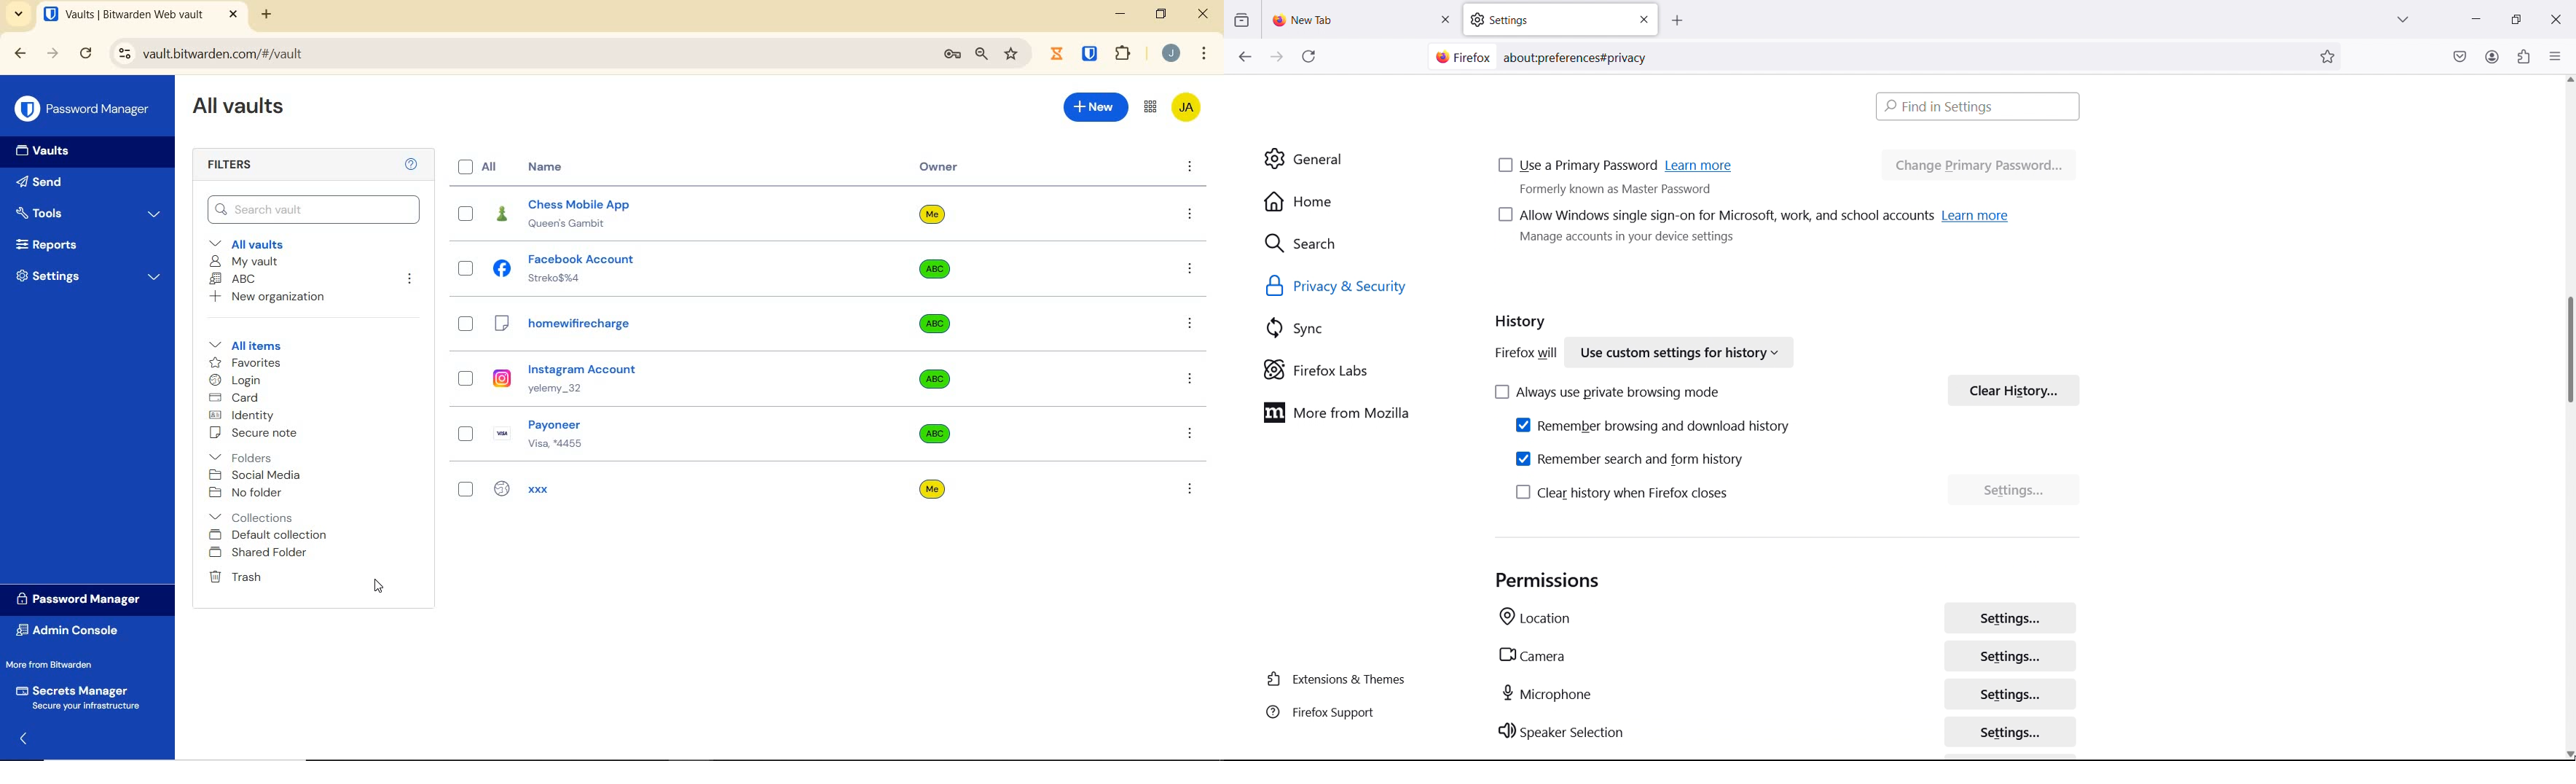  I want to click on New organization, so click(275, 298).